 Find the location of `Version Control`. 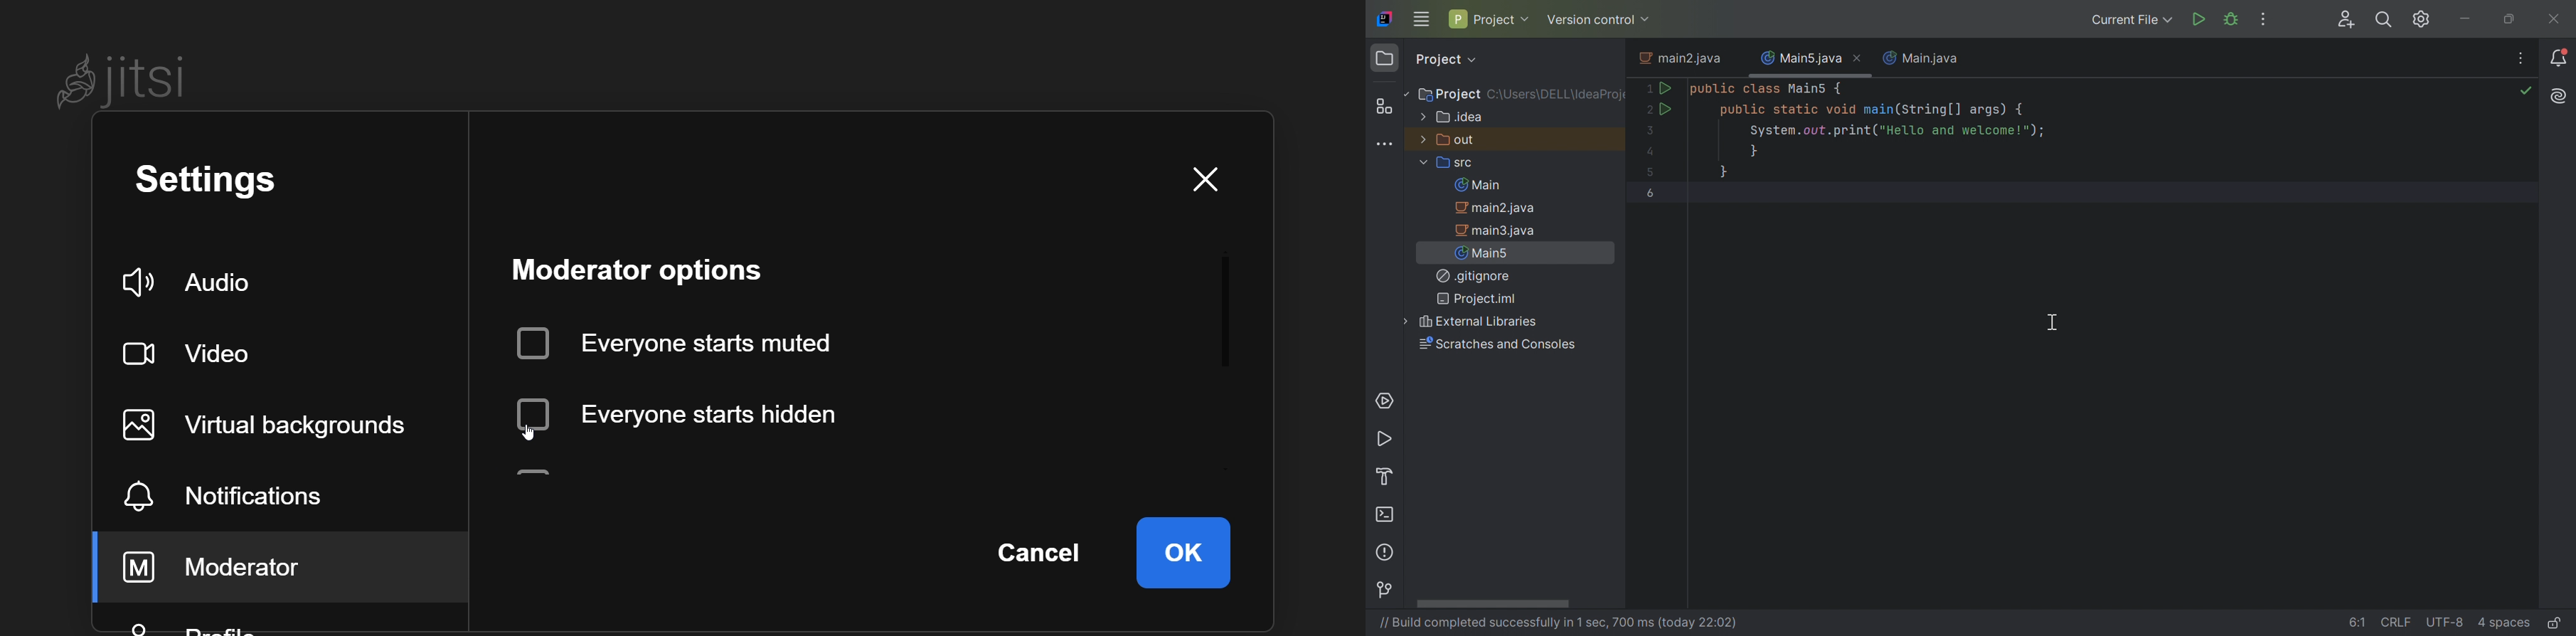

Version Control is located at coordinates (1386, 591).